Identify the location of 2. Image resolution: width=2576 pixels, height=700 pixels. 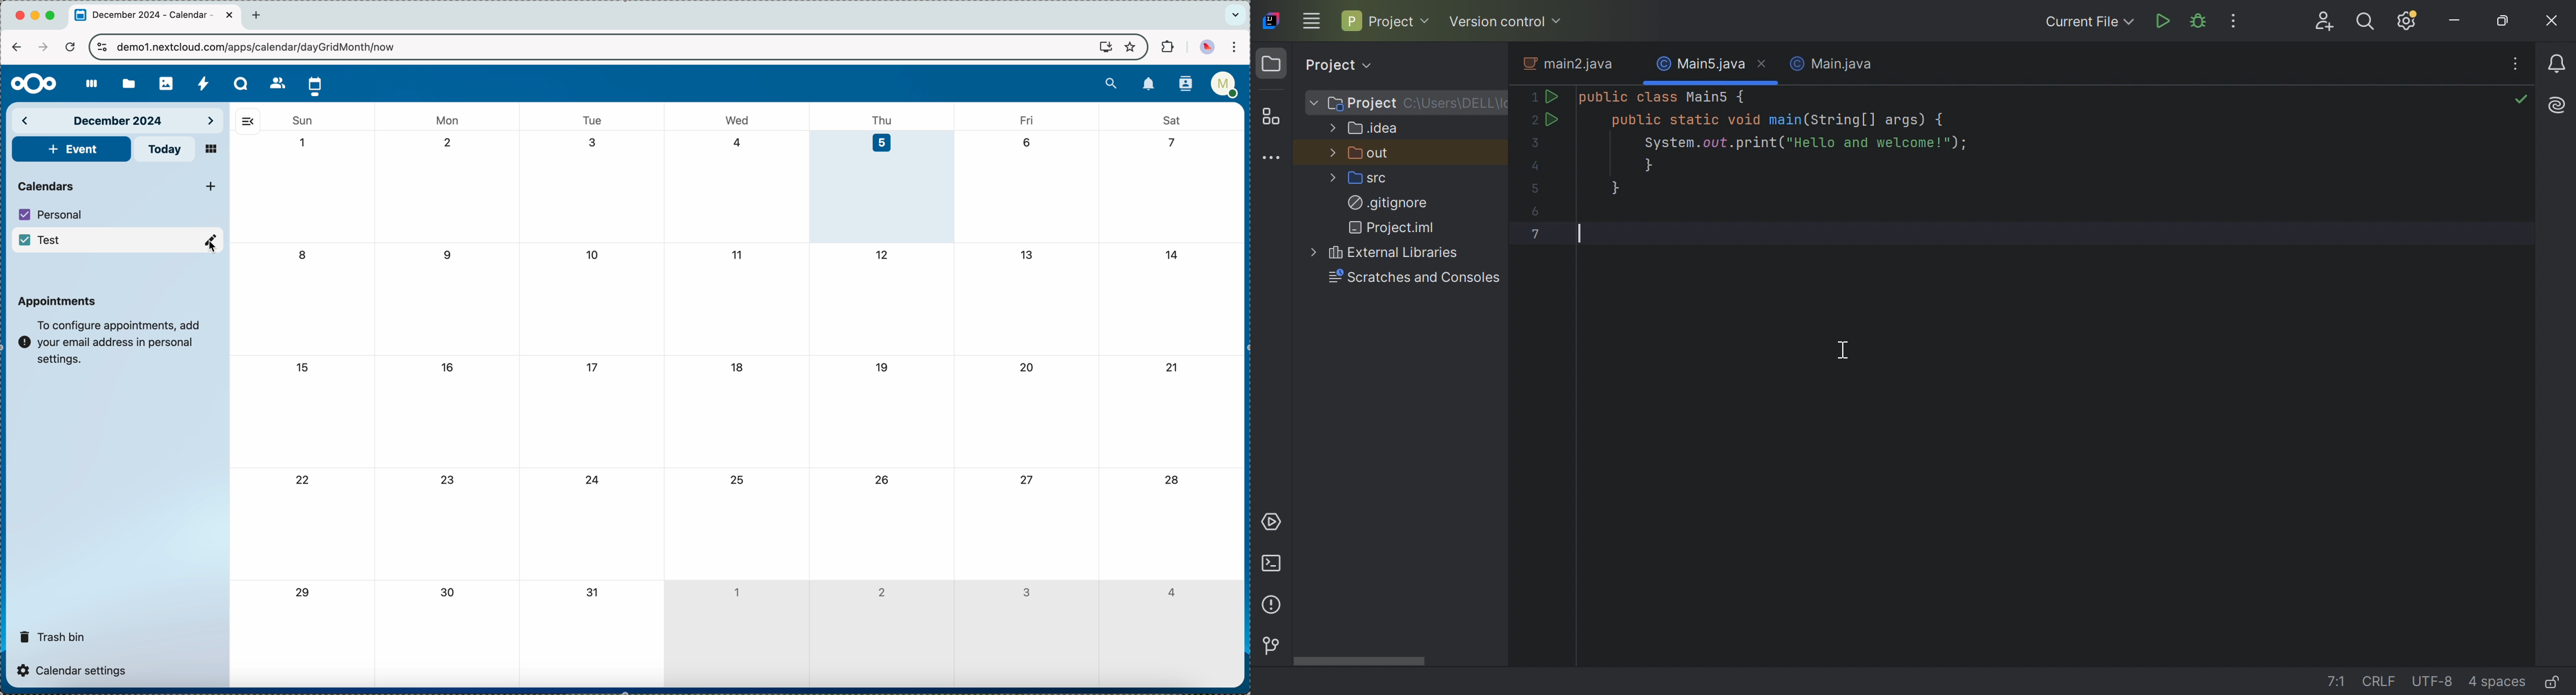
(452, 143).